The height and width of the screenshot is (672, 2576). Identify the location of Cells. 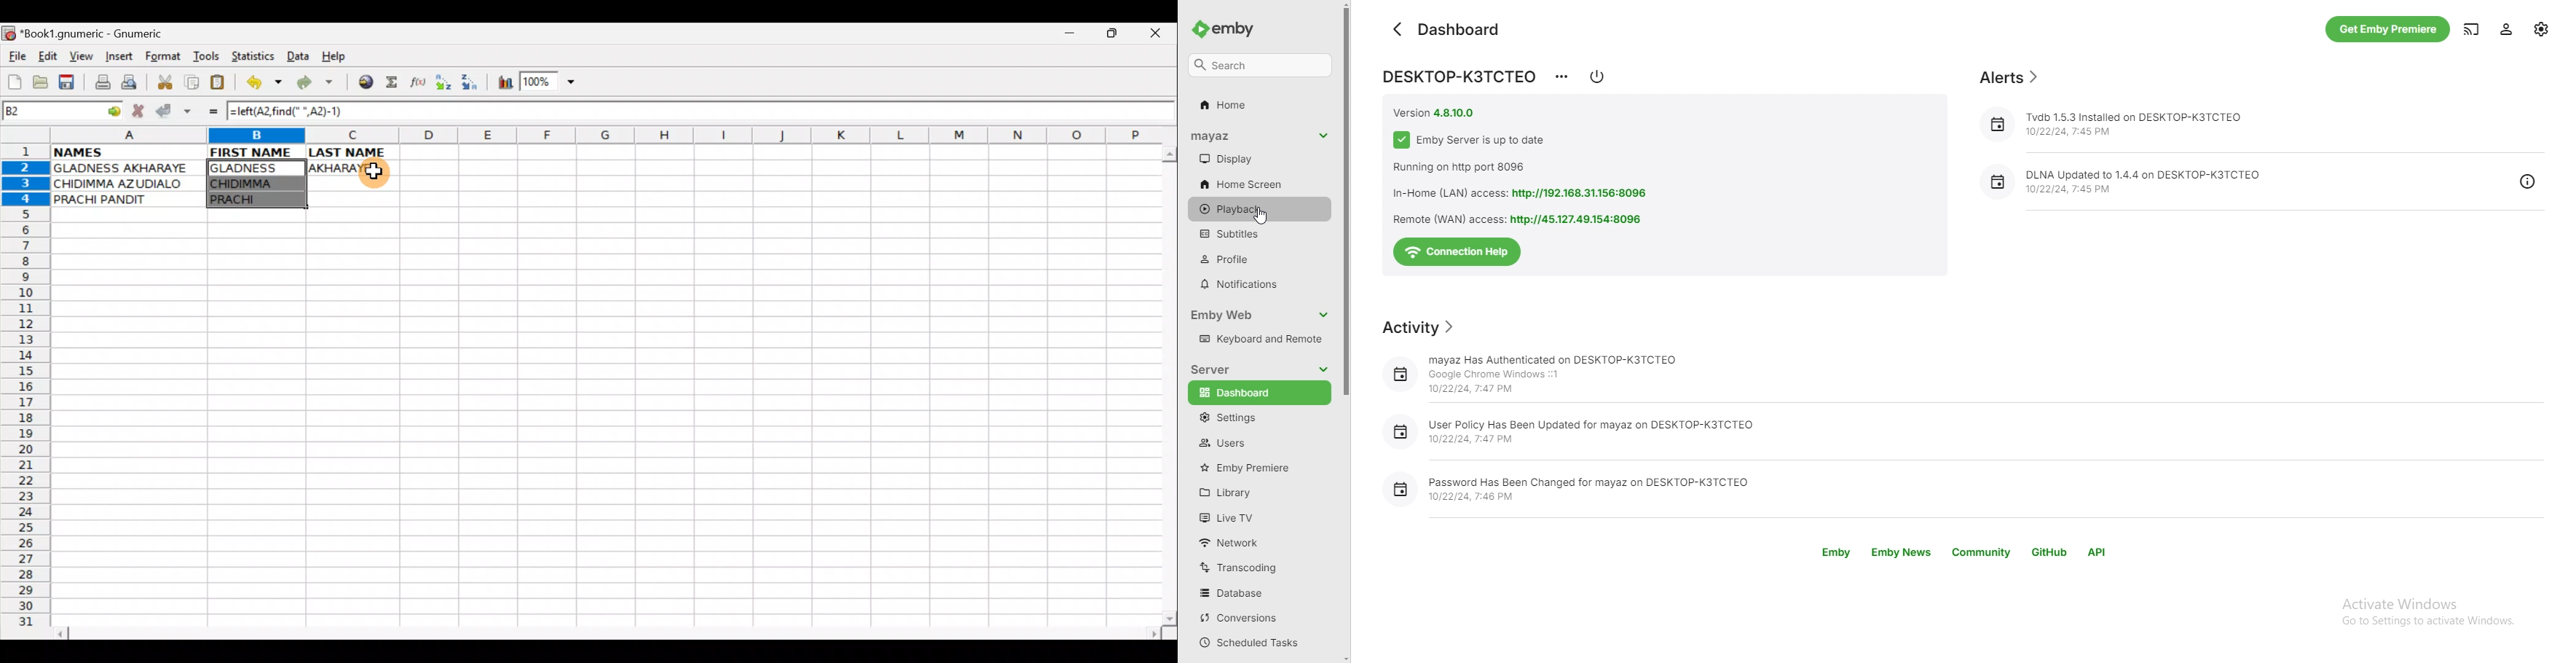
(601, 424).